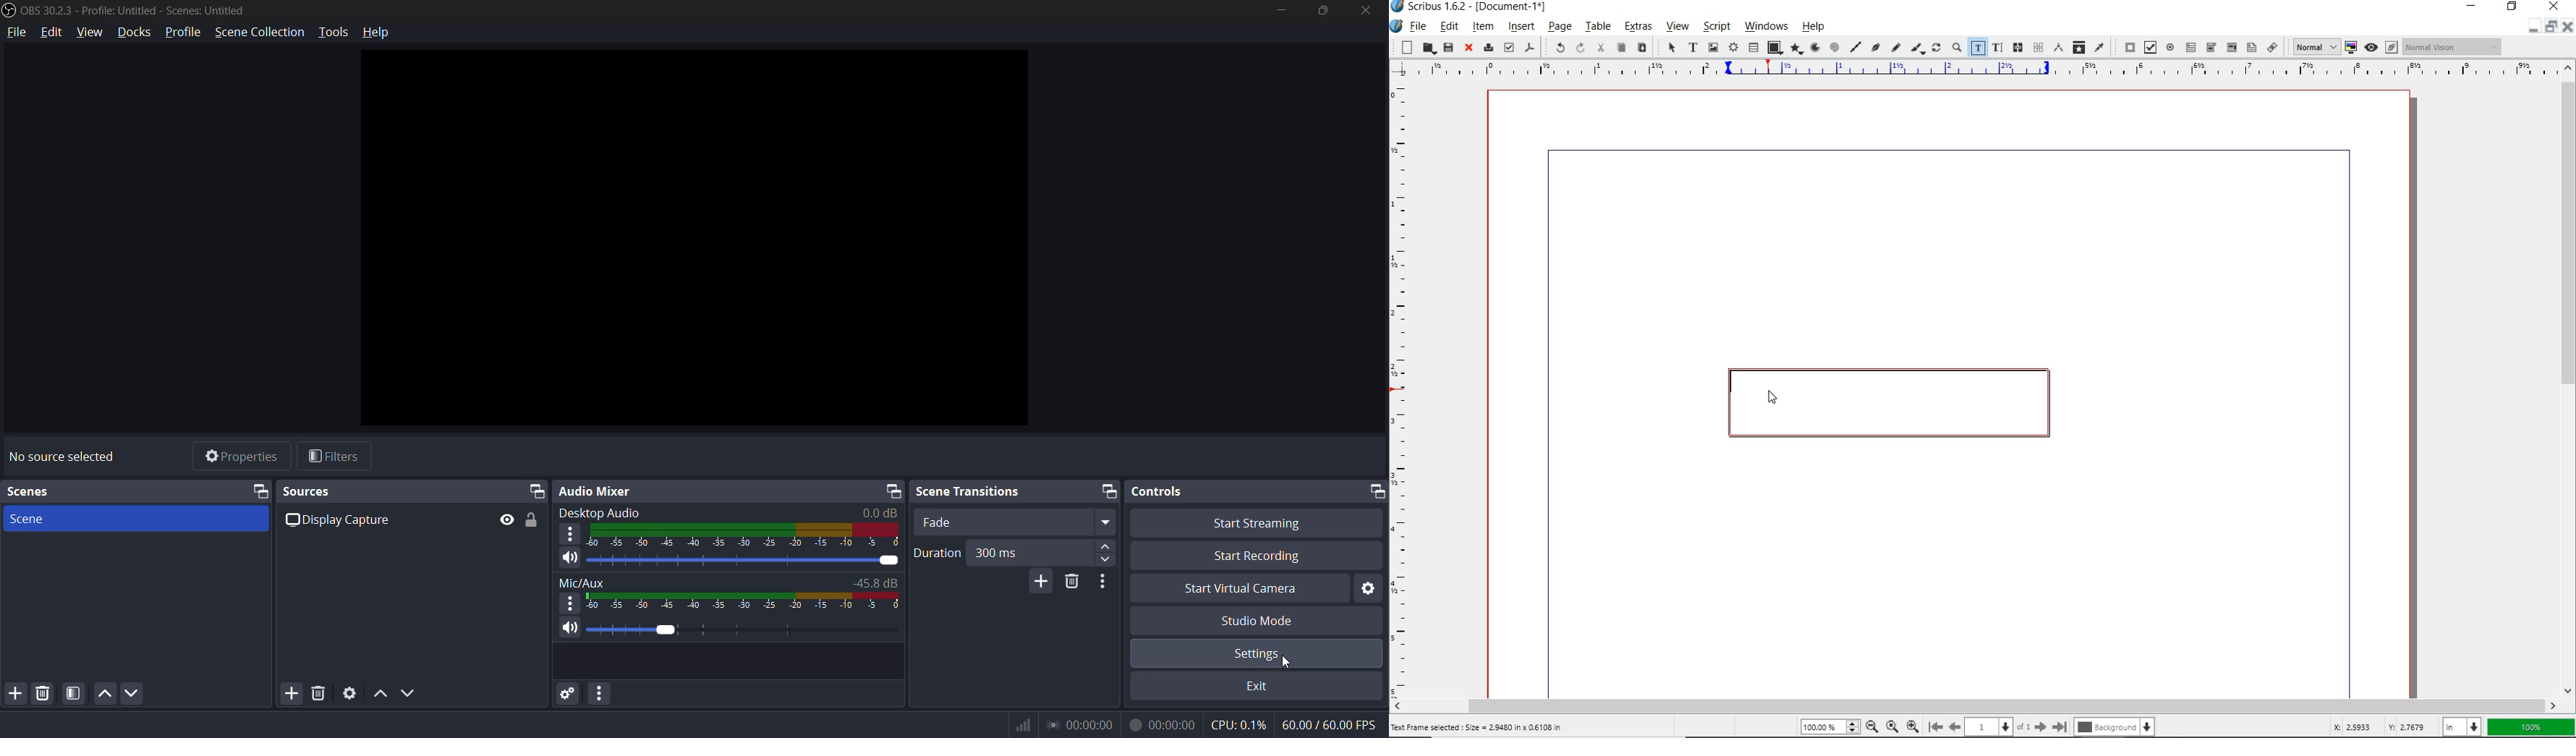 The width and height of the screenshot is (2576, 756). Describe the element at coordinates (2352, 48) in the screenshot. I see `toggle color` at that location.